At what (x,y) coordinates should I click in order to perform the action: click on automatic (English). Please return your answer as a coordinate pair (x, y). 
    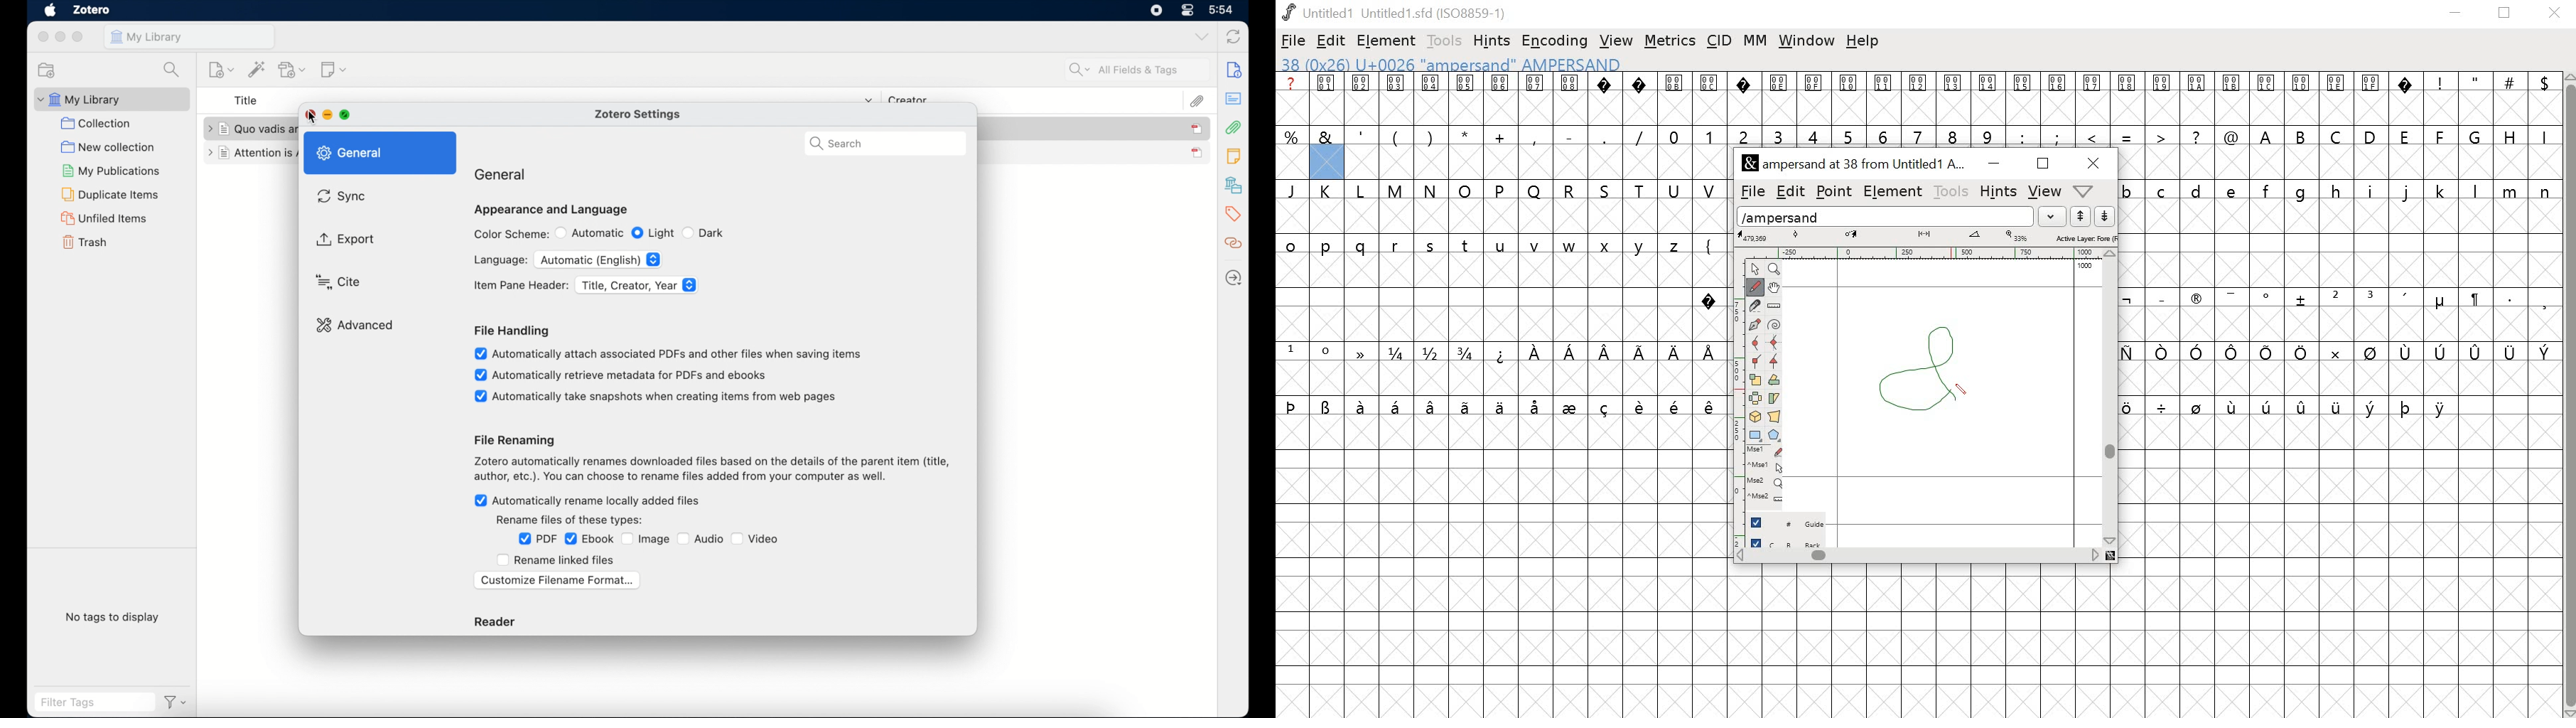
    Looking at the image, I should click on (599, 259).